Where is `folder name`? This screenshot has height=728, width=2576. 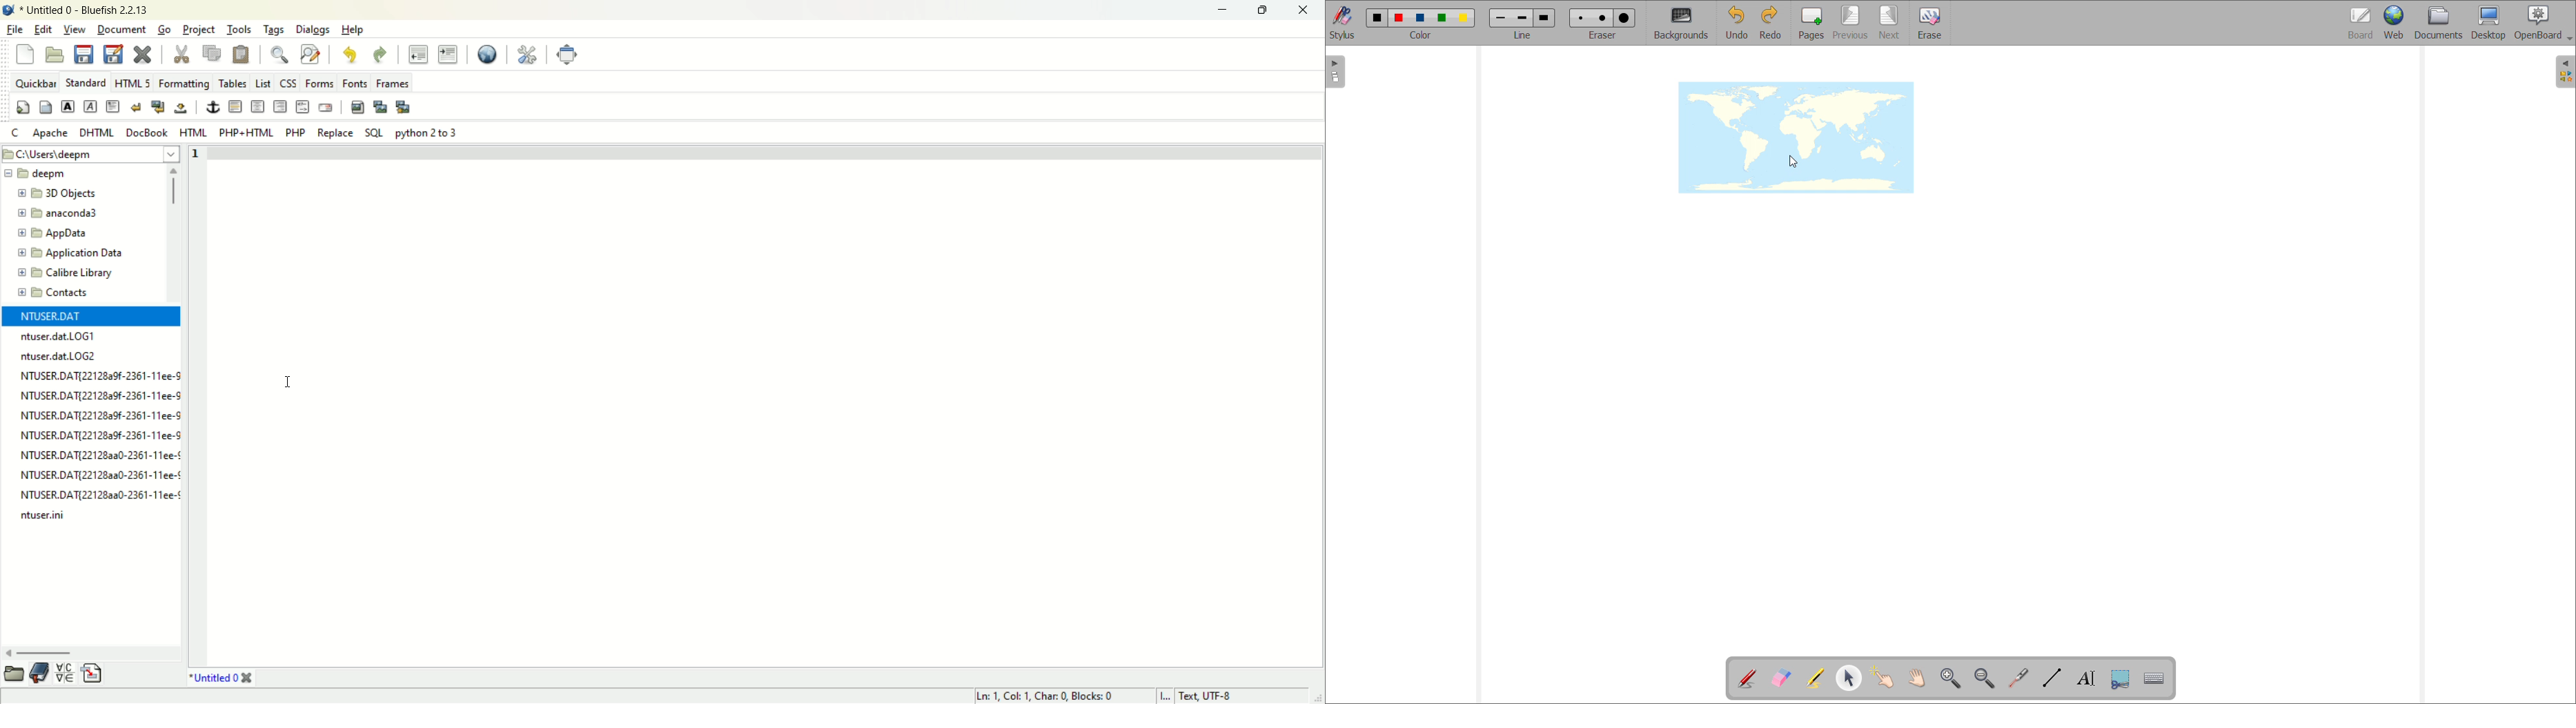 folder name is located at coordinates (73, 251).